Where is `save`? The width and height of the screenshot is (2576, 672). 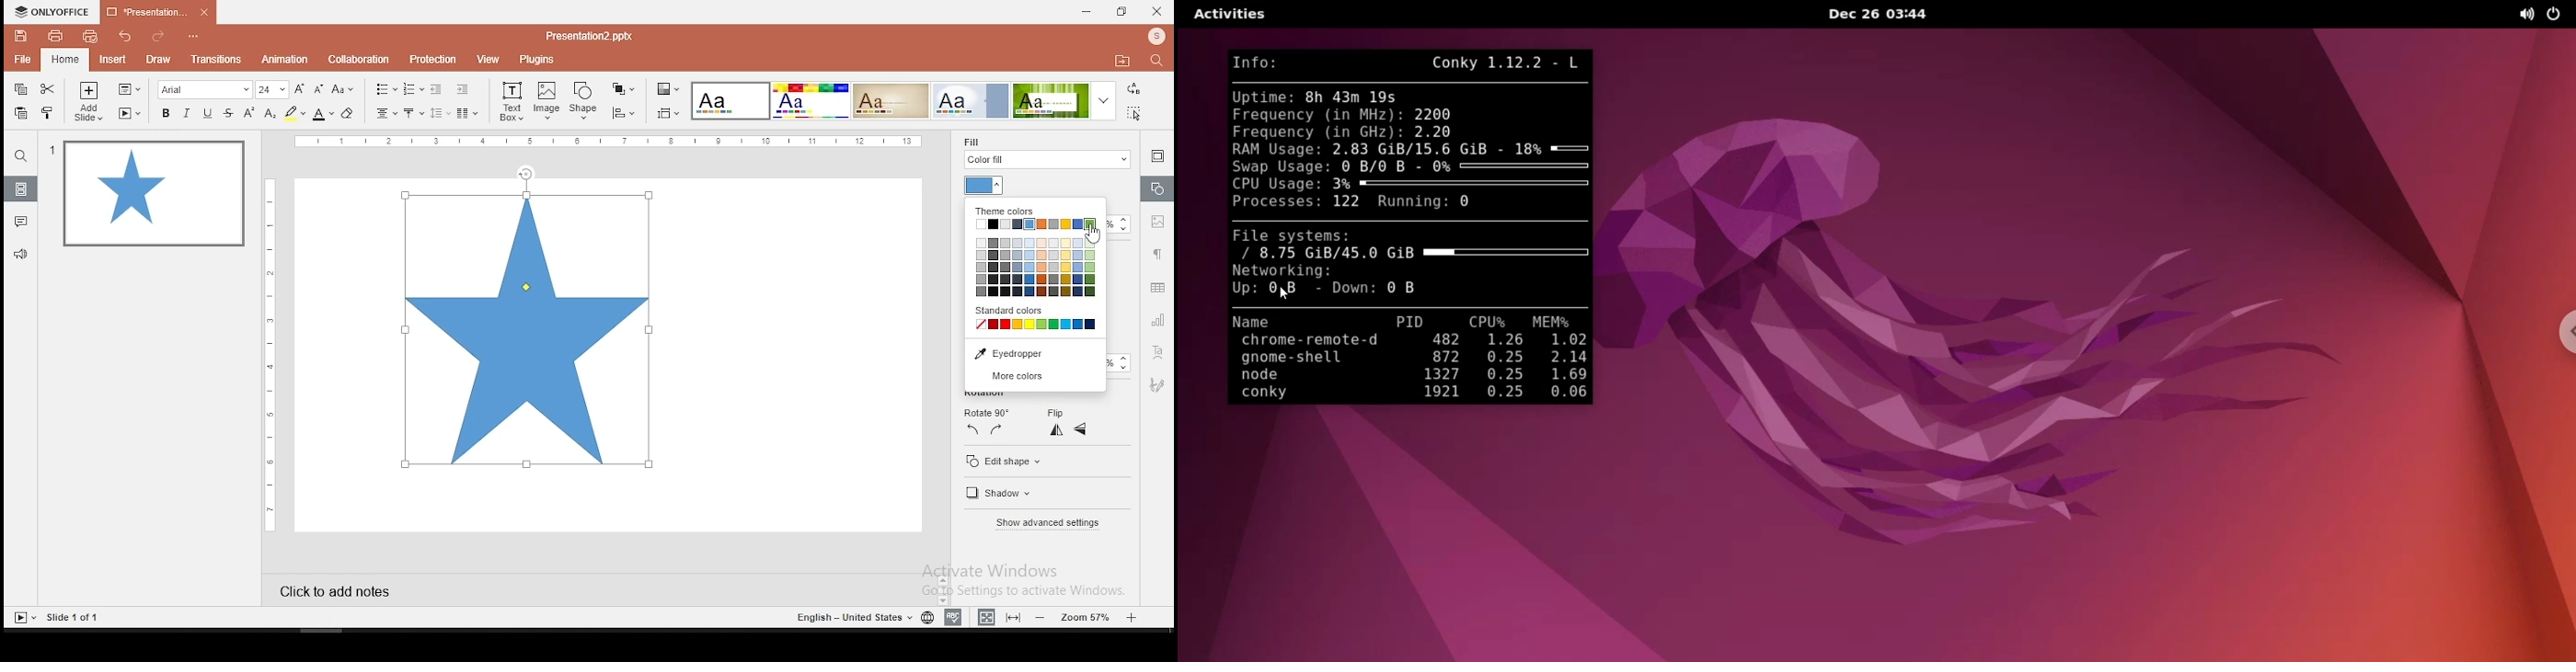
save is located at coordinates (21, 36).